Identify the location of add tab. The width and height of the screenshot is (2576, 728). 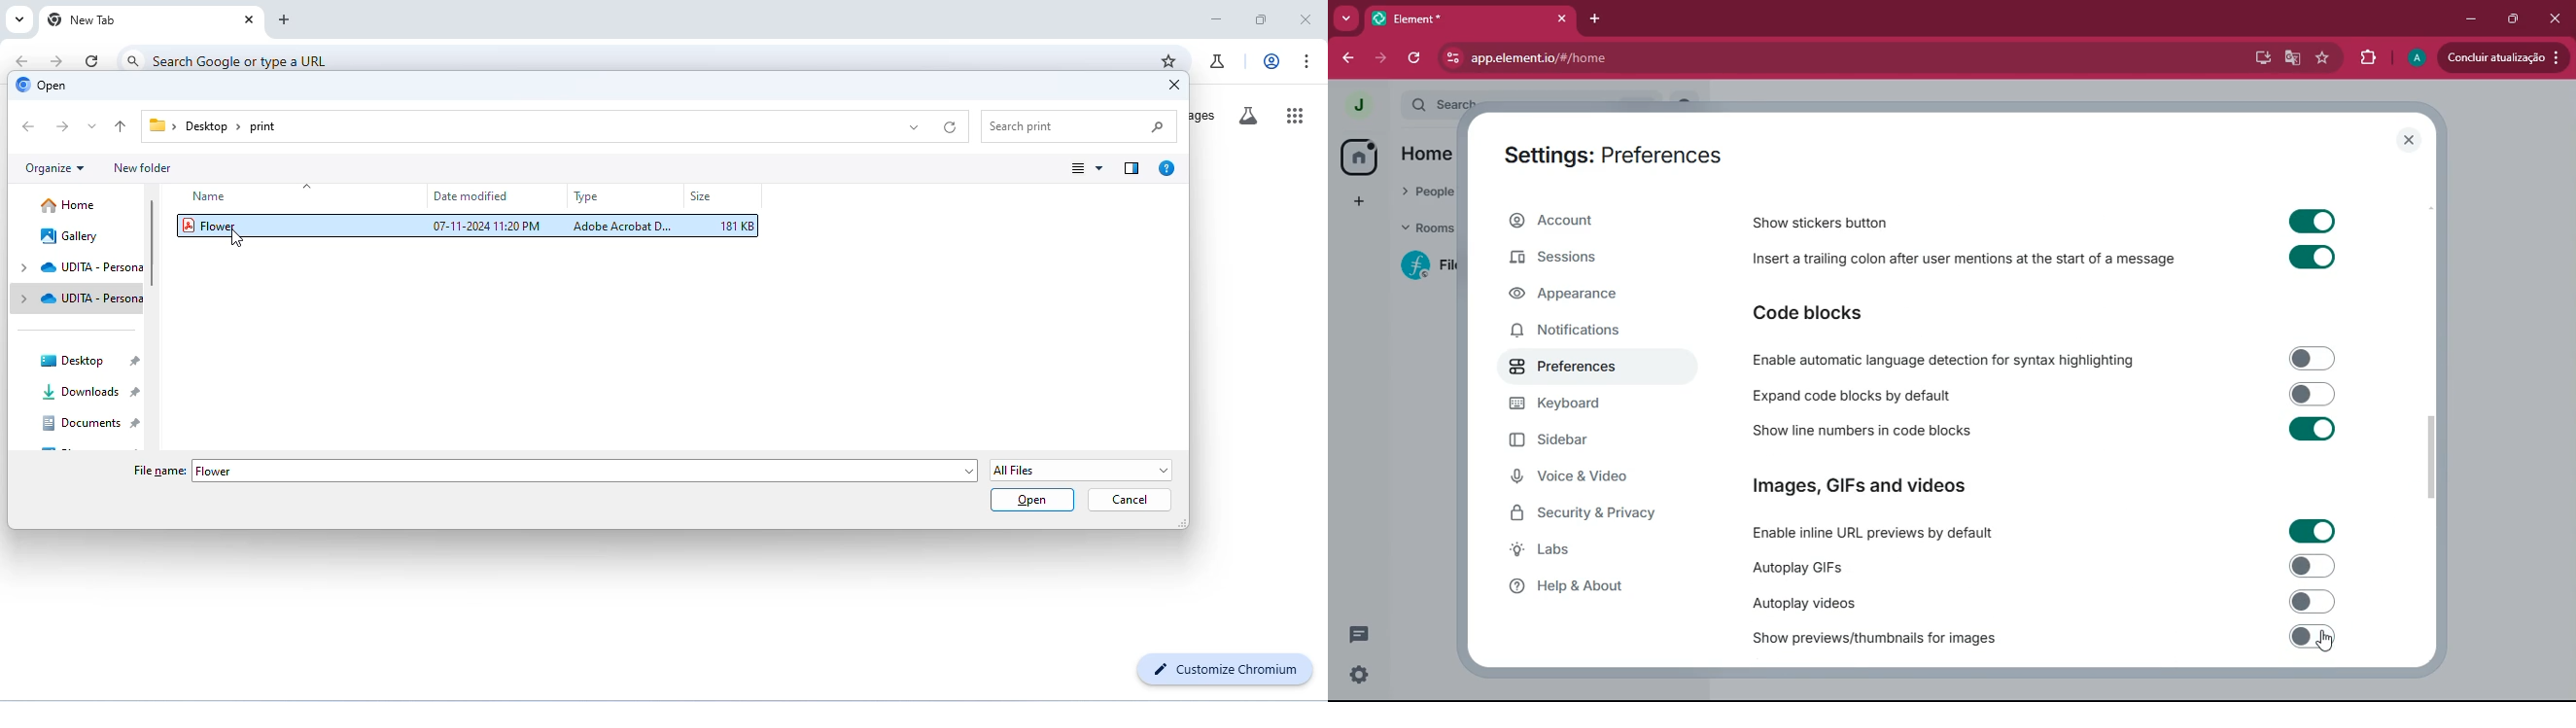
(1597, 18).